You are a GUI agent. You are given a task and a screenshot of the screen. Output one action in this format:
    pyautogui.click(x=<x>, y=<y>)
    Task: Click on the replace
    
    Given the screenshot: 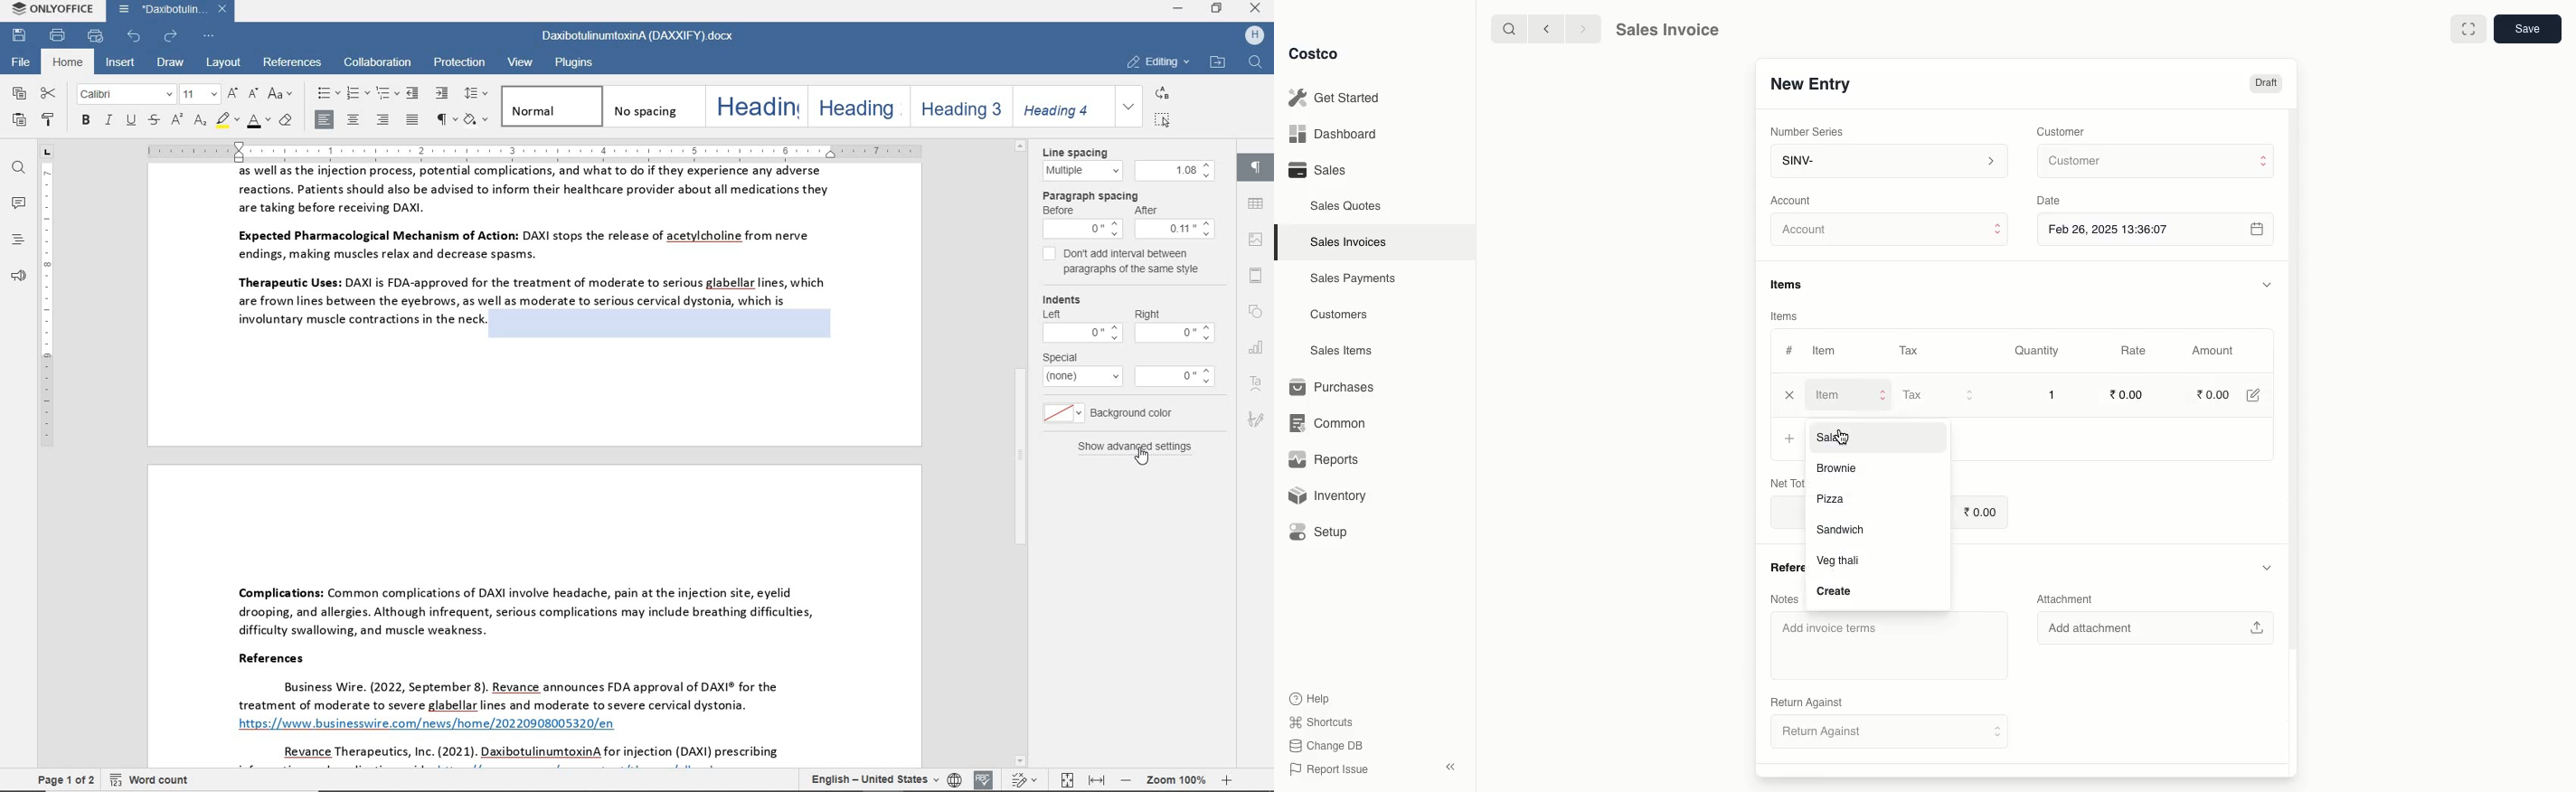 What is the action you would take?
    pyautogui.click(x=1161, y=93)
    